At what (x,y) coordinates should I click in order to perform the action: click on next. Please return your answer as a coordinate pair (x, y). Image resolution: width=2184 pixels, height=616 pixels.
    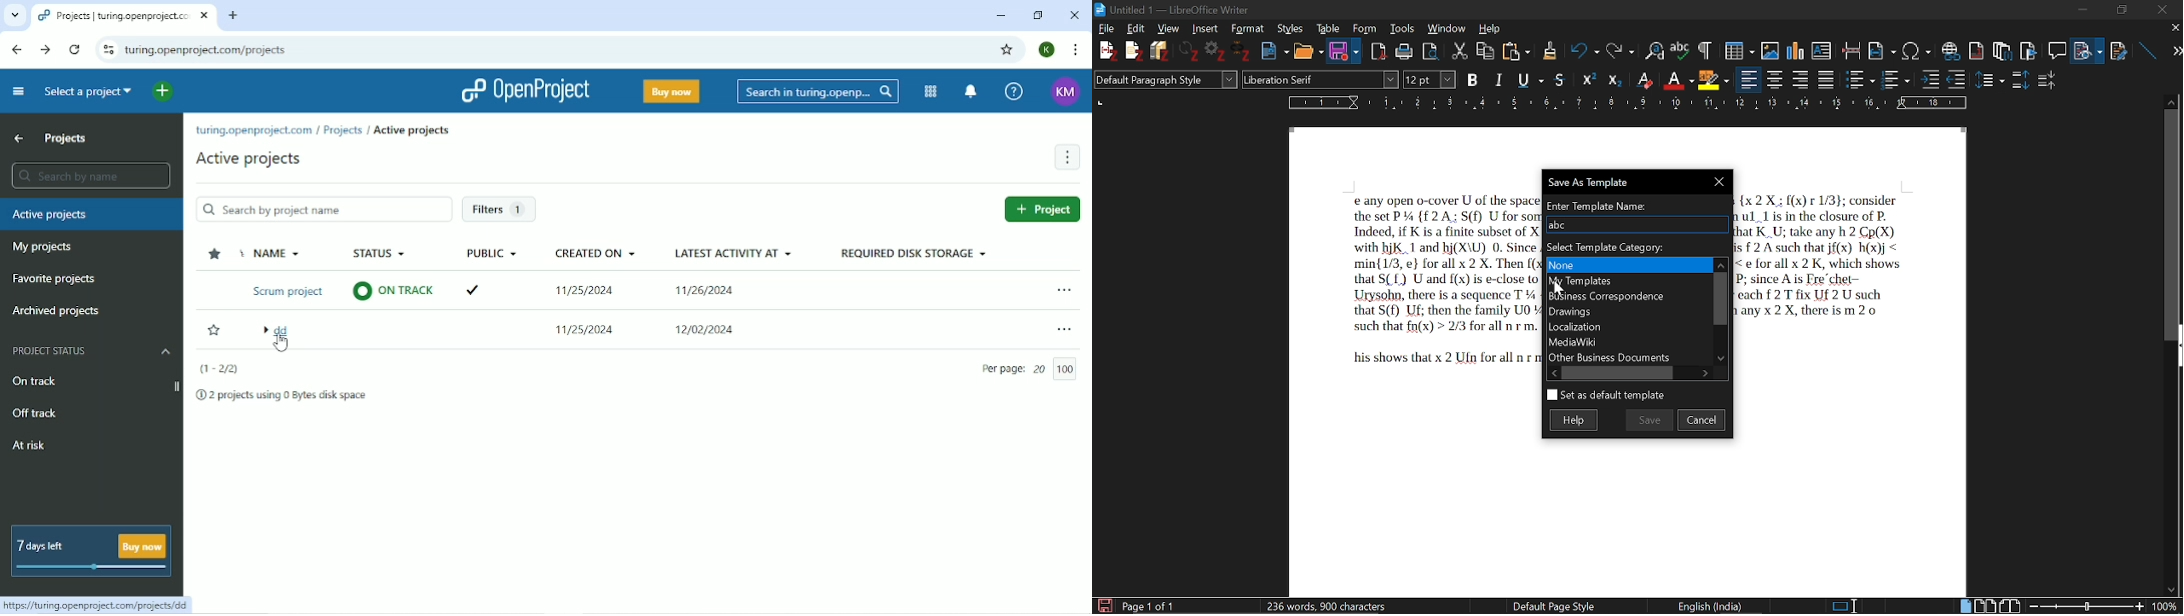
    Looking at the image, I should click on (2172, 51).